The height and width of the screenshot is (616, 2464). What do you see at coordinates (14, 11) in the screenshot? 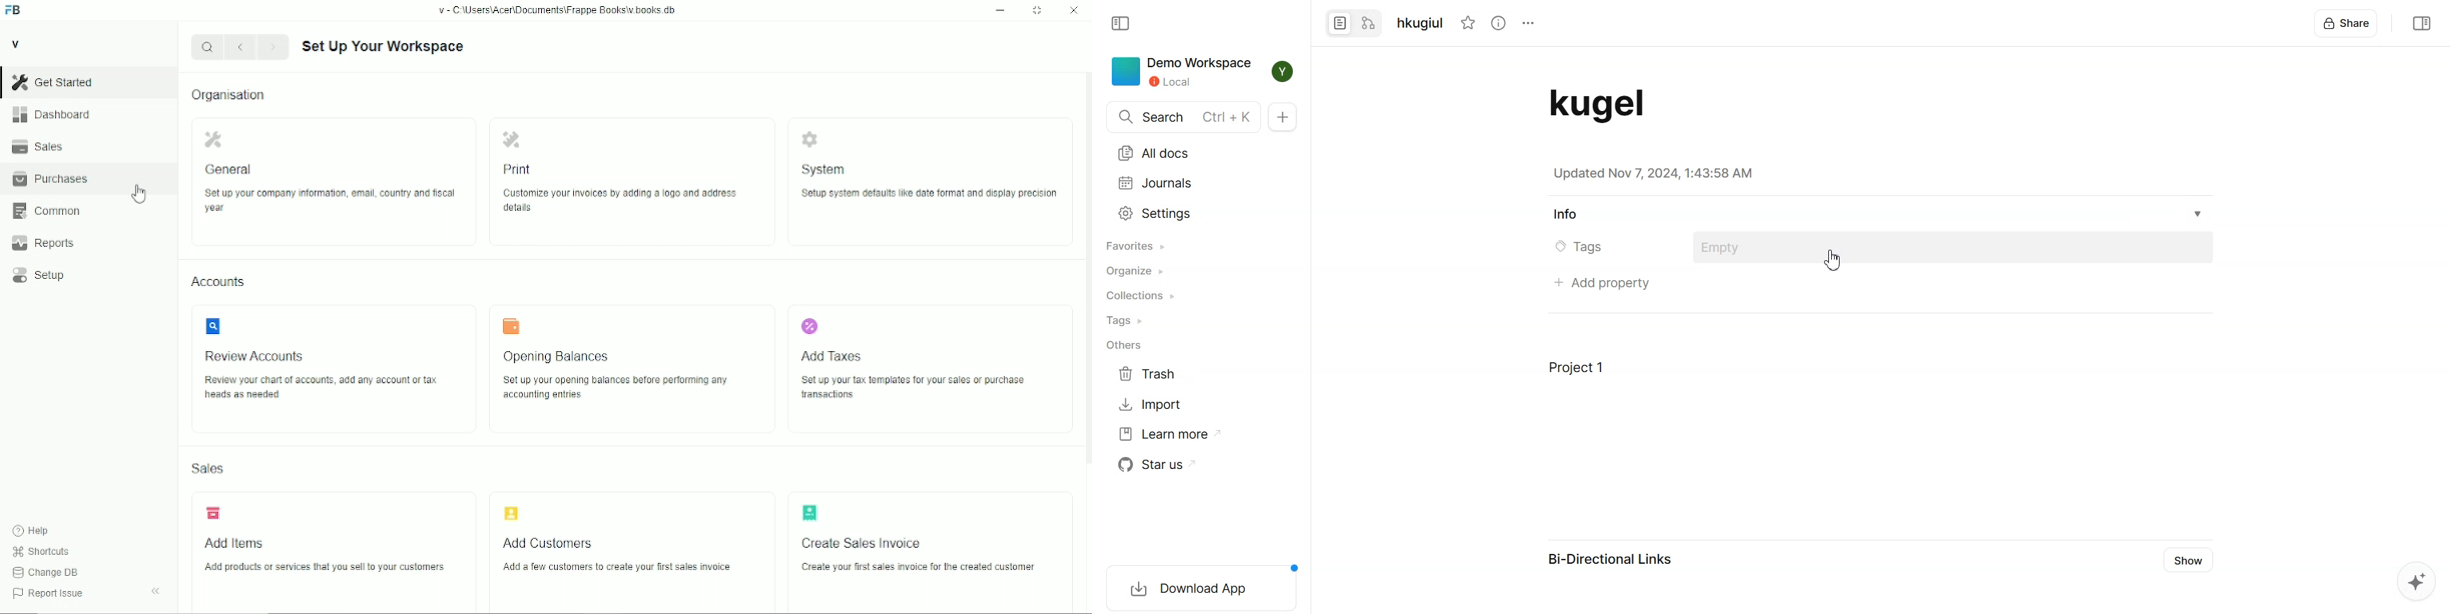
I see `FB` at bounding box center [14, 11].